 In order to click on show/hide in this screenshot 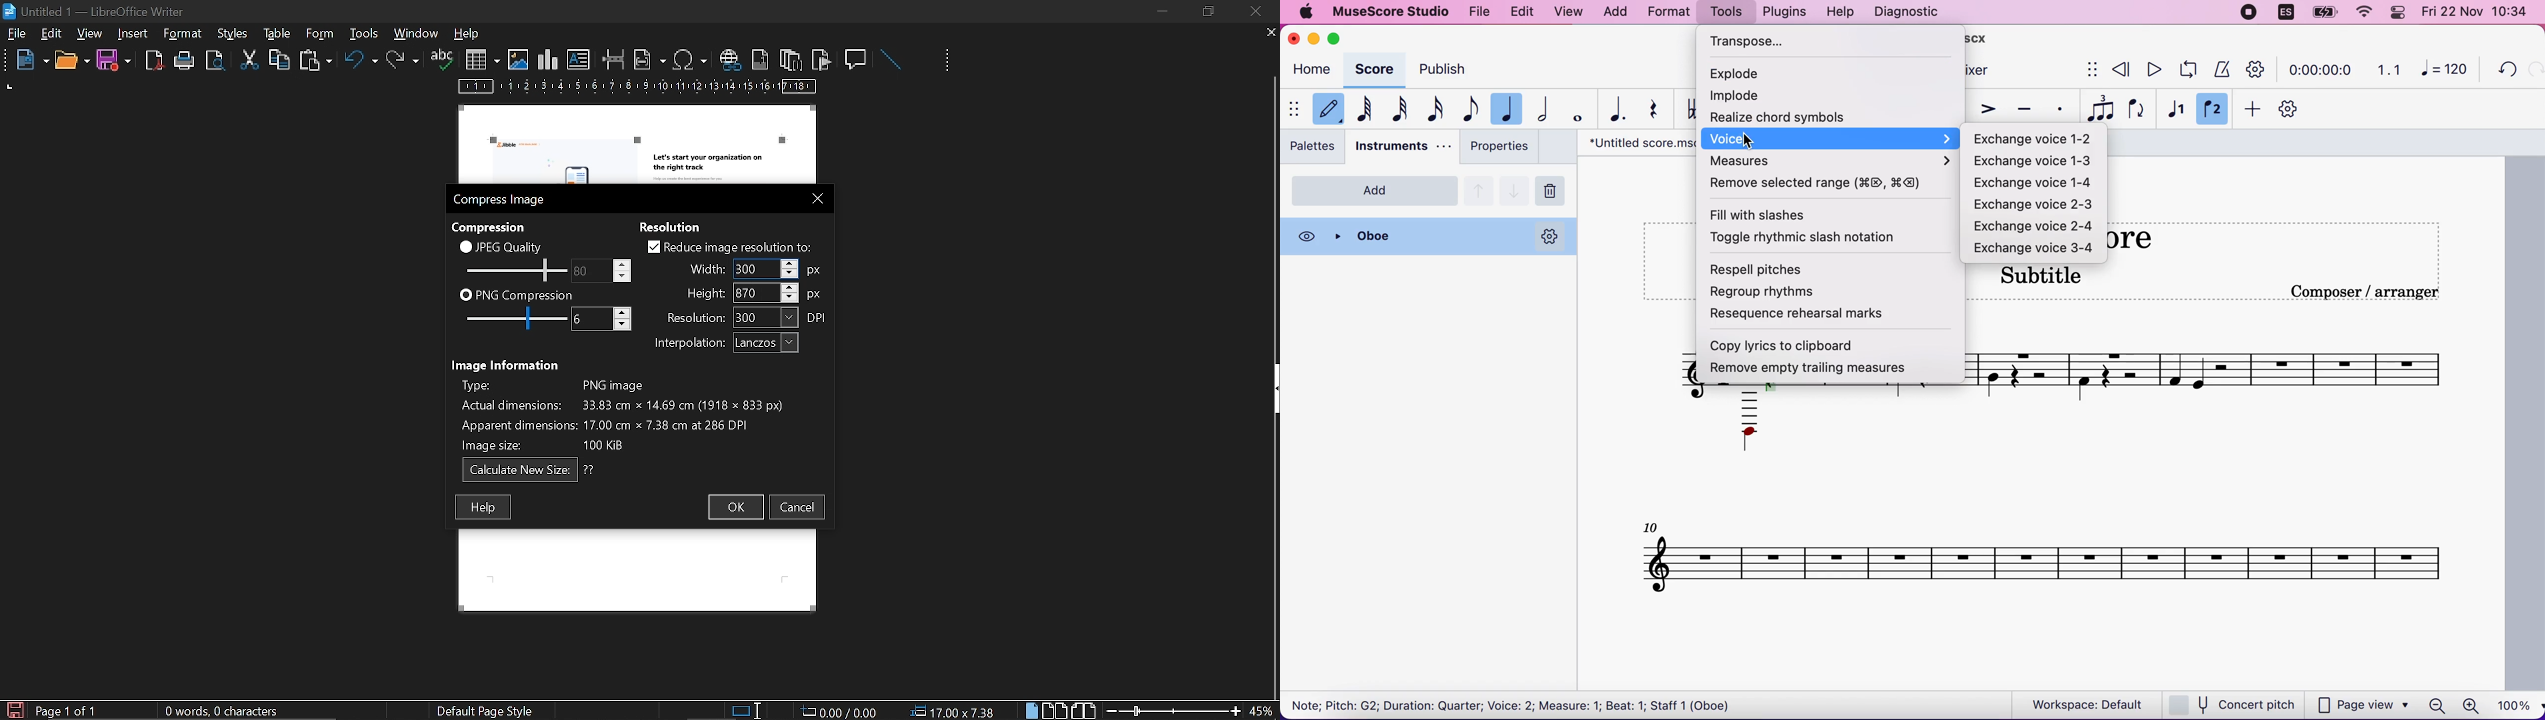, I will do `click(1296, 110)`.